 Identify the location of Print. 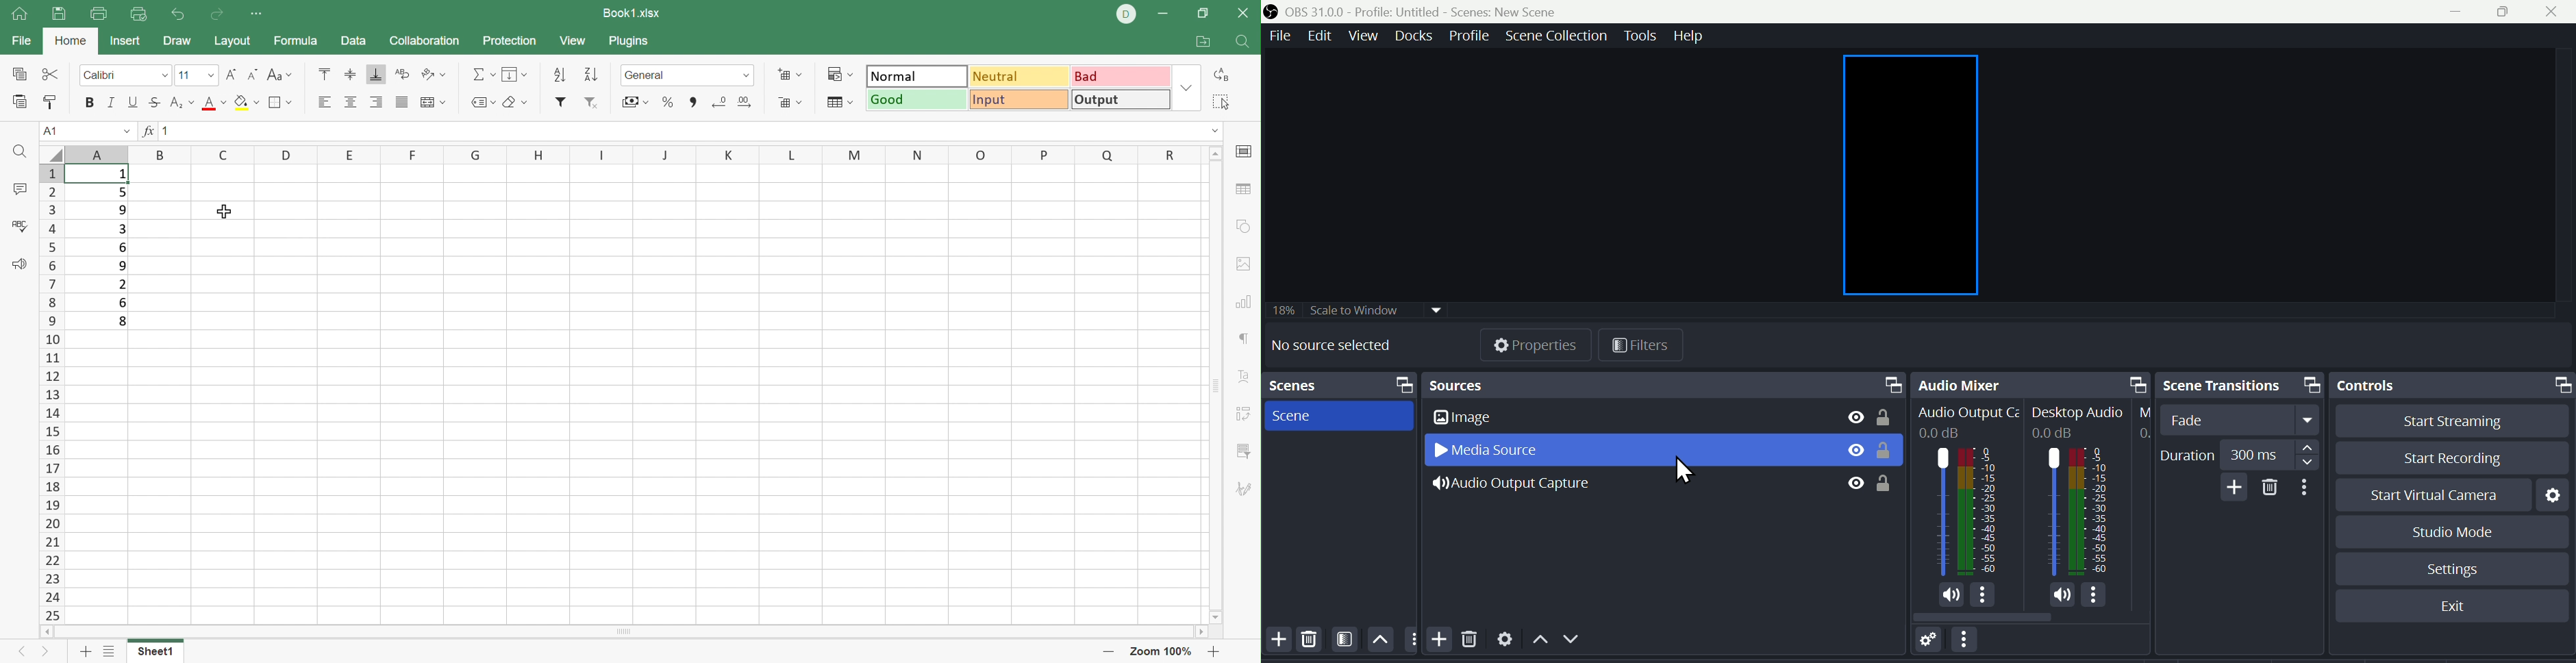
(101, 13).